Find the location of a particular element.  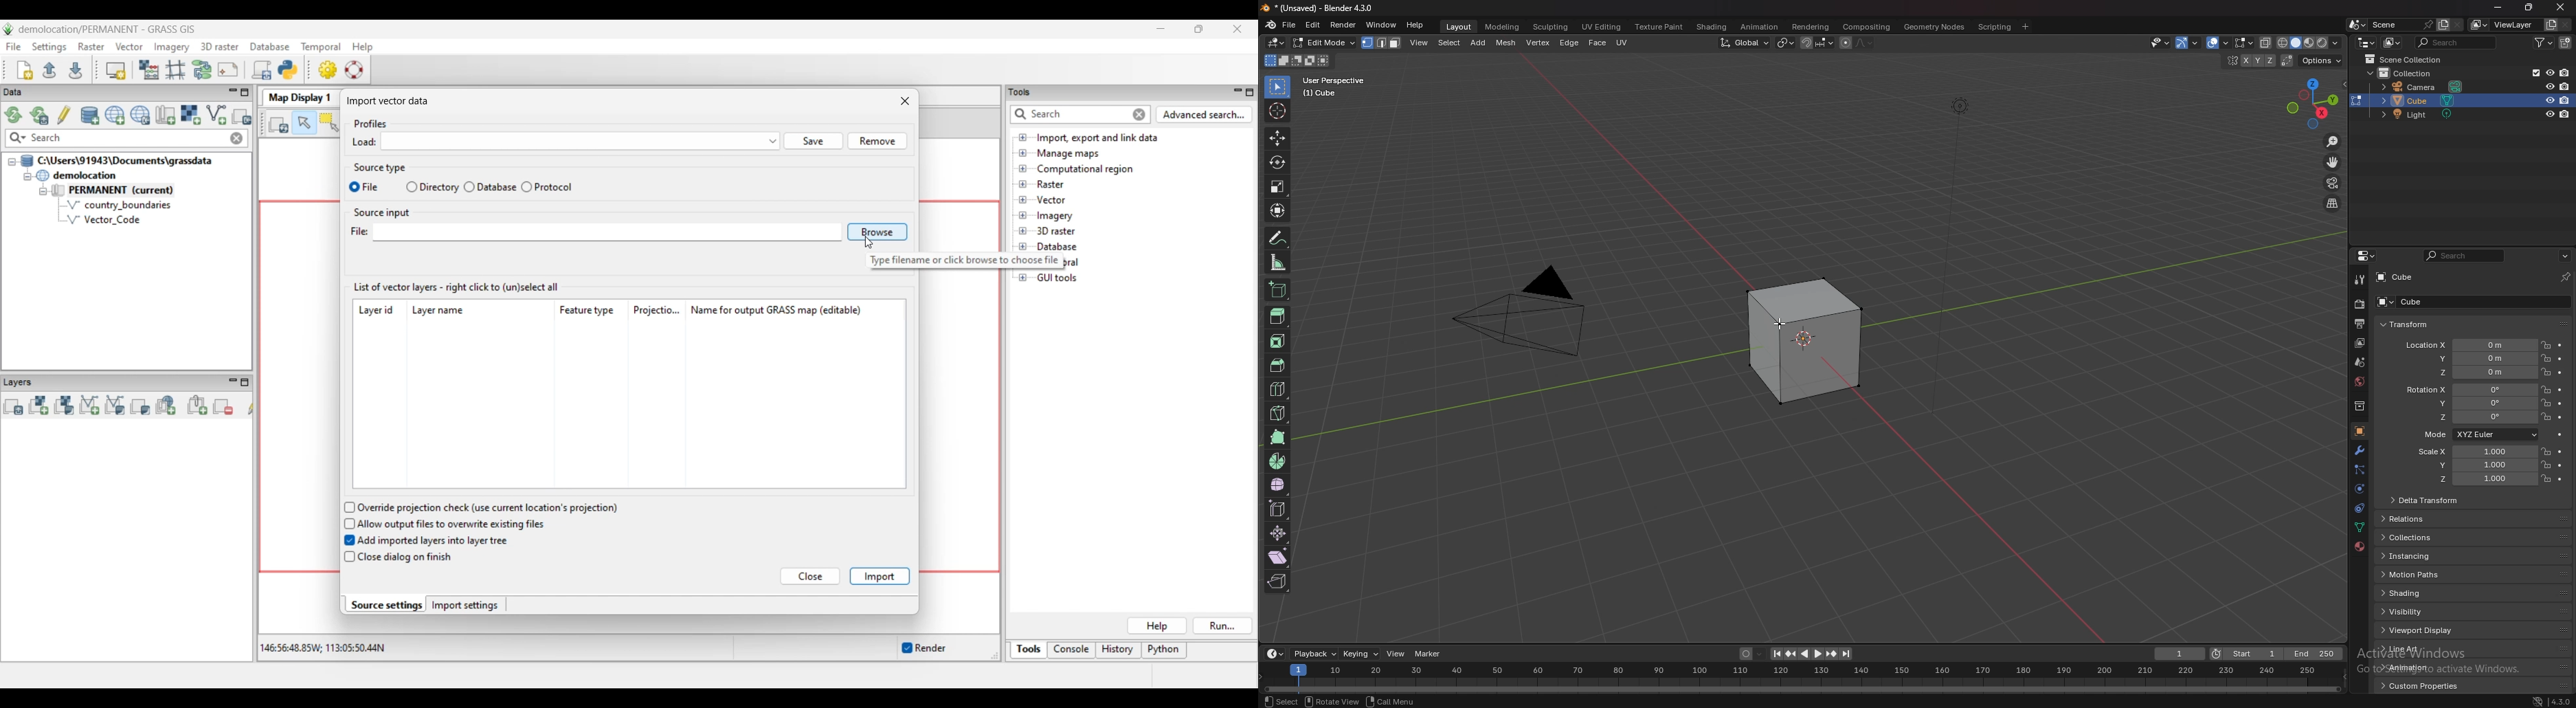

camera is located at coordinates (1534, 315).